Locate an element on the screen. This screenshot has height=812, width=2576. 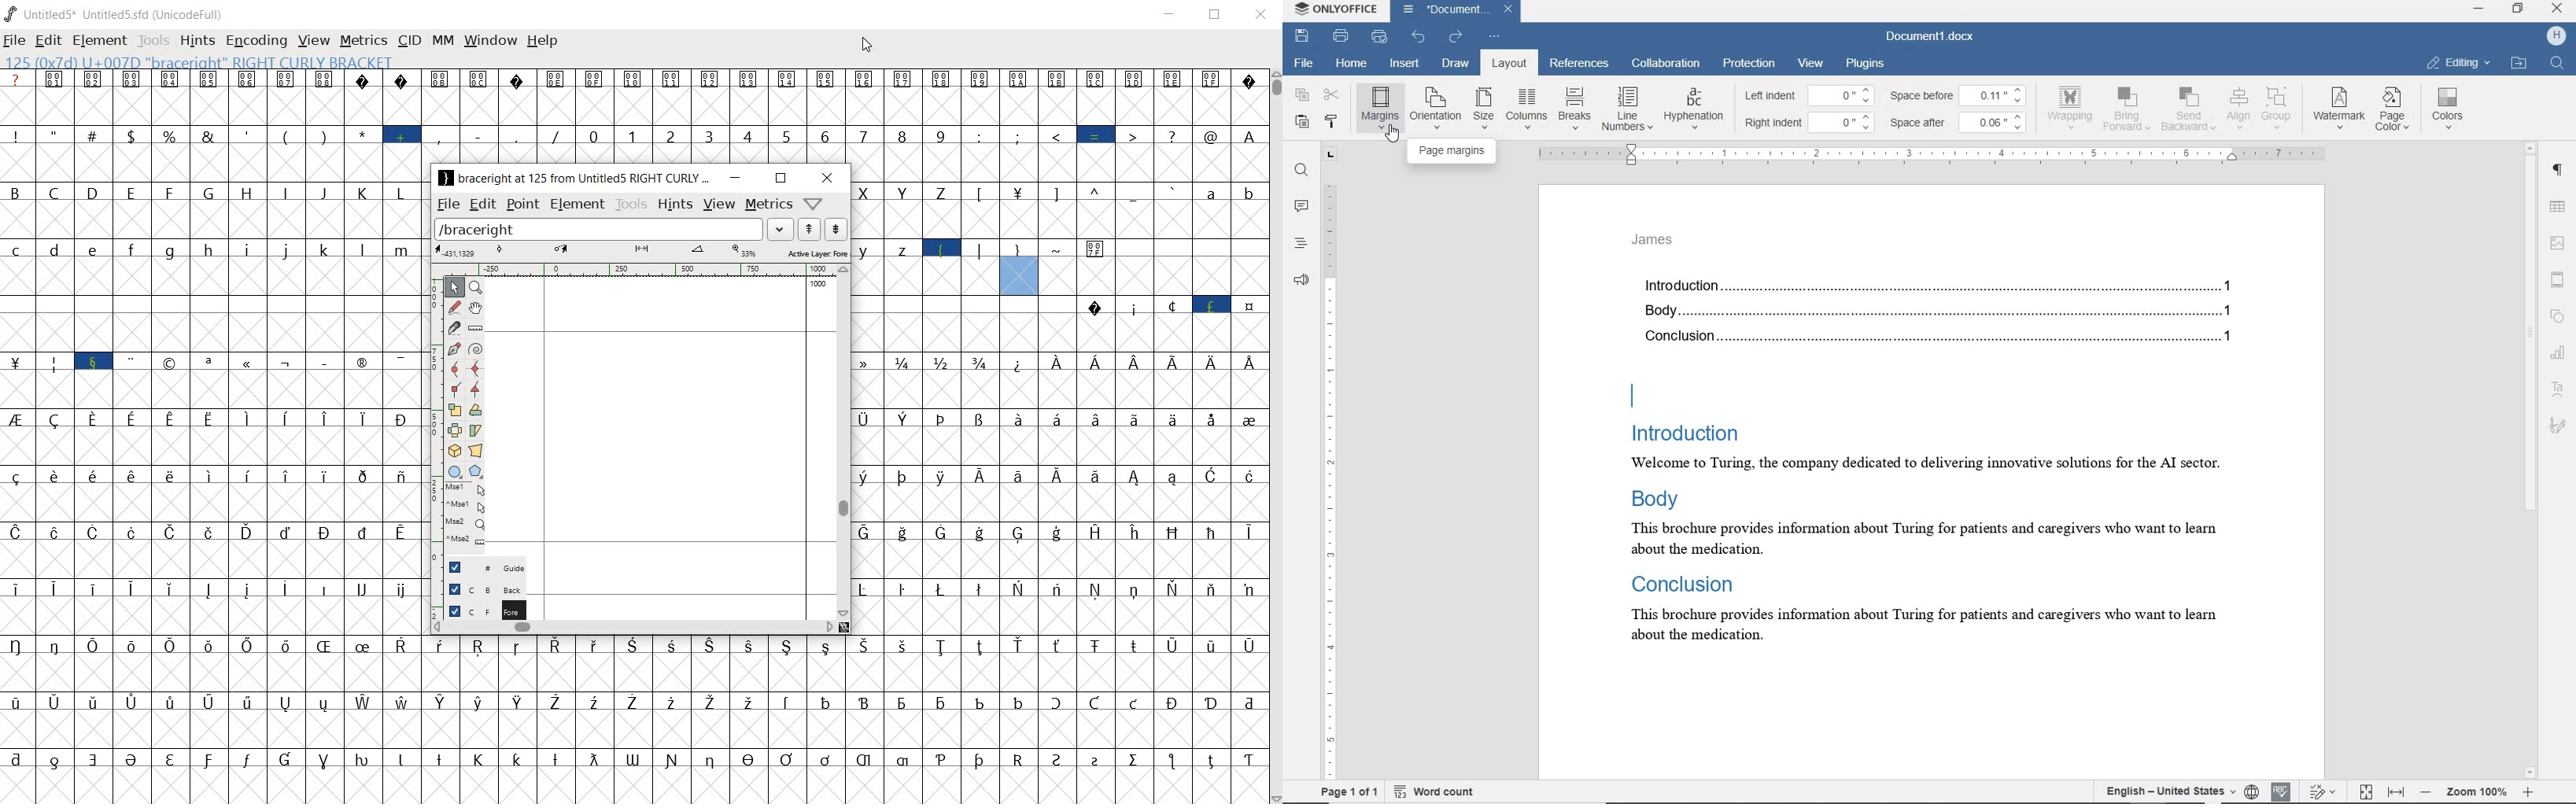
fit to width is located at coordinates (2397, 791).